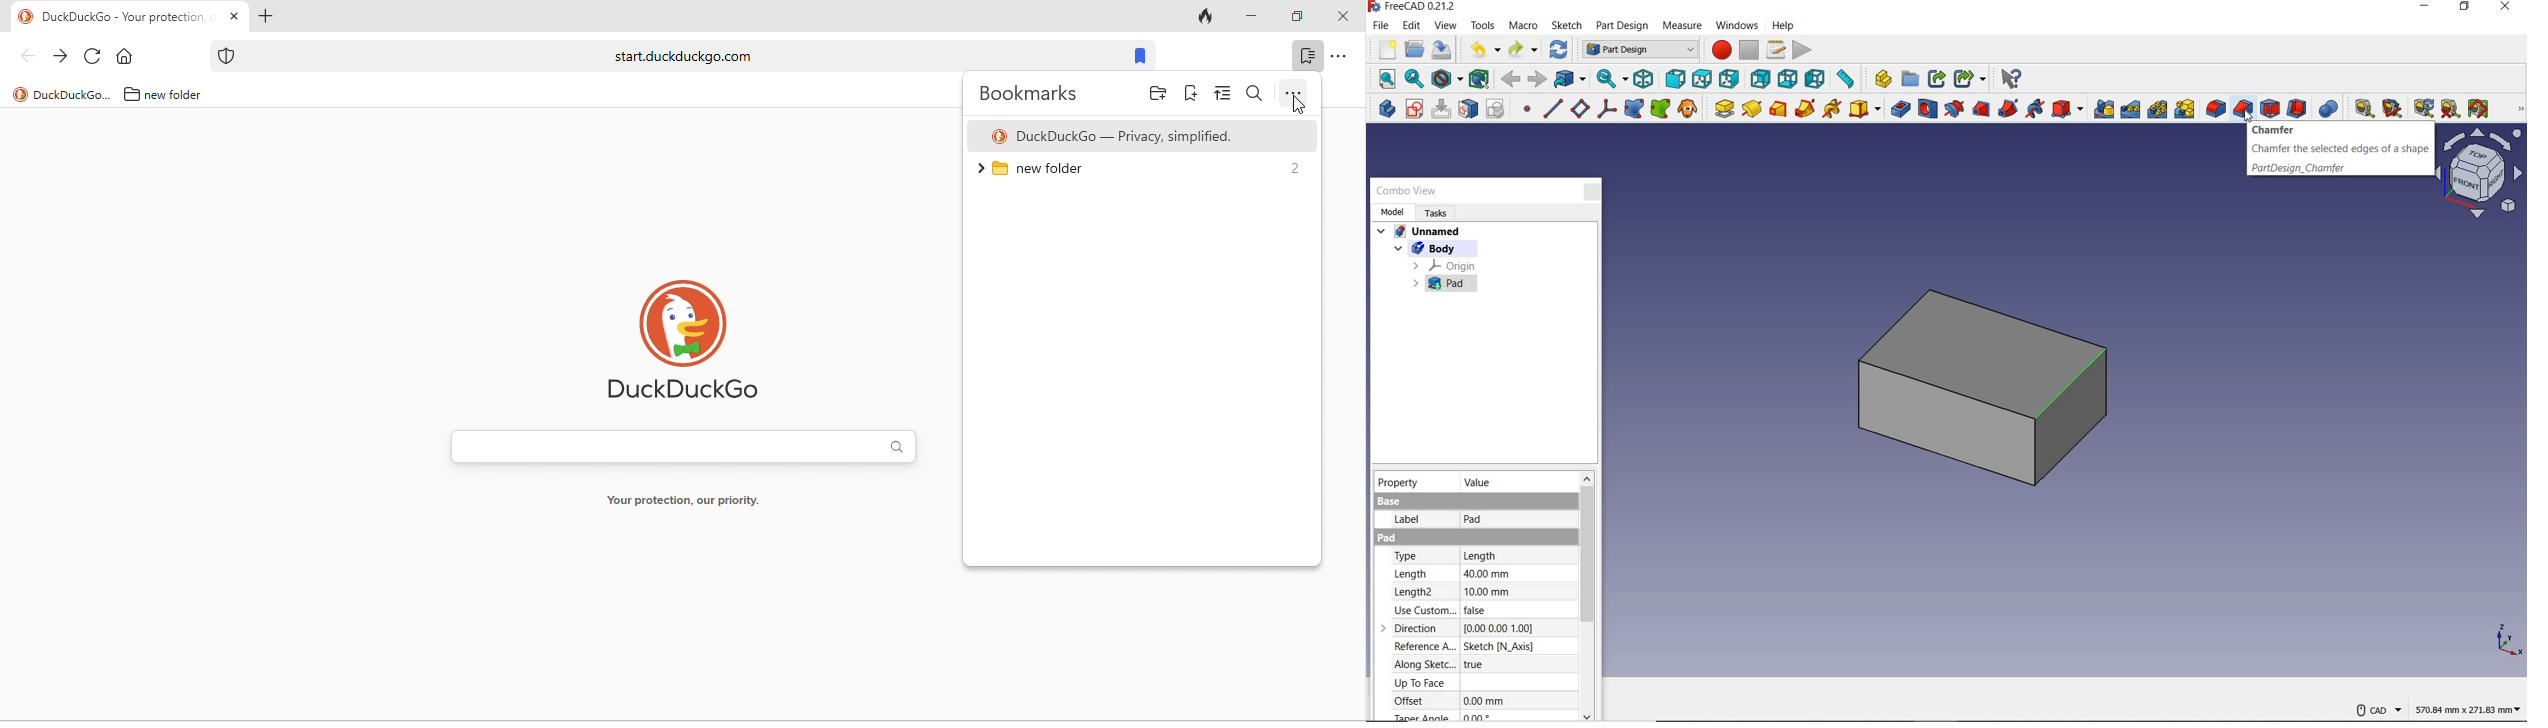 This screenshot has height=728, width=2548. Describe the element at coordinates (1446, 80) in the screenshot. I see `draw style` at that location.